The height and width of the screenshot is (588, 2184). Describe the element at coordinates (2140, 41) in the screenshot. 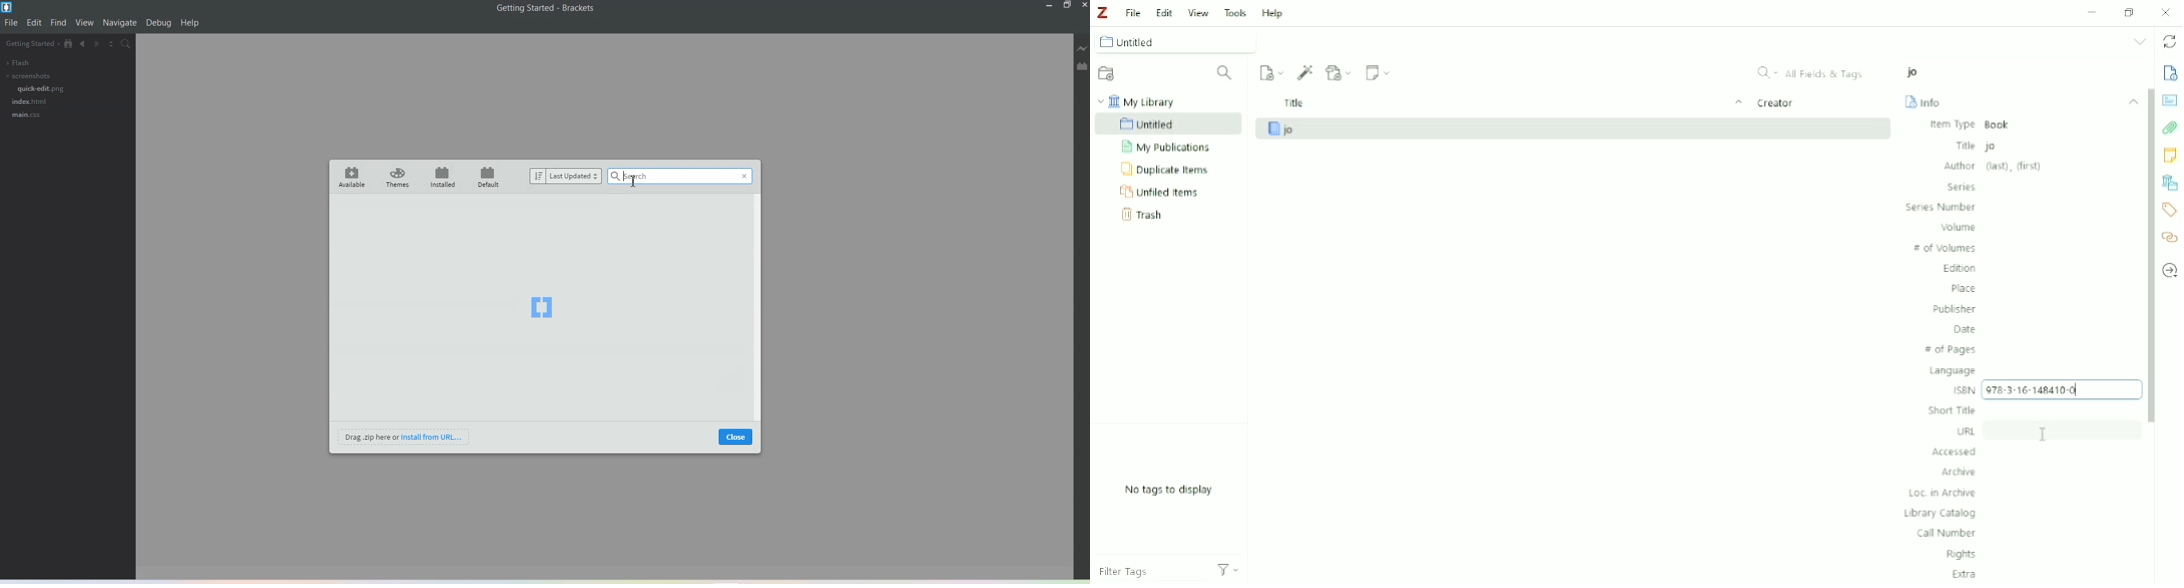

I see `List all tabs` at that location.